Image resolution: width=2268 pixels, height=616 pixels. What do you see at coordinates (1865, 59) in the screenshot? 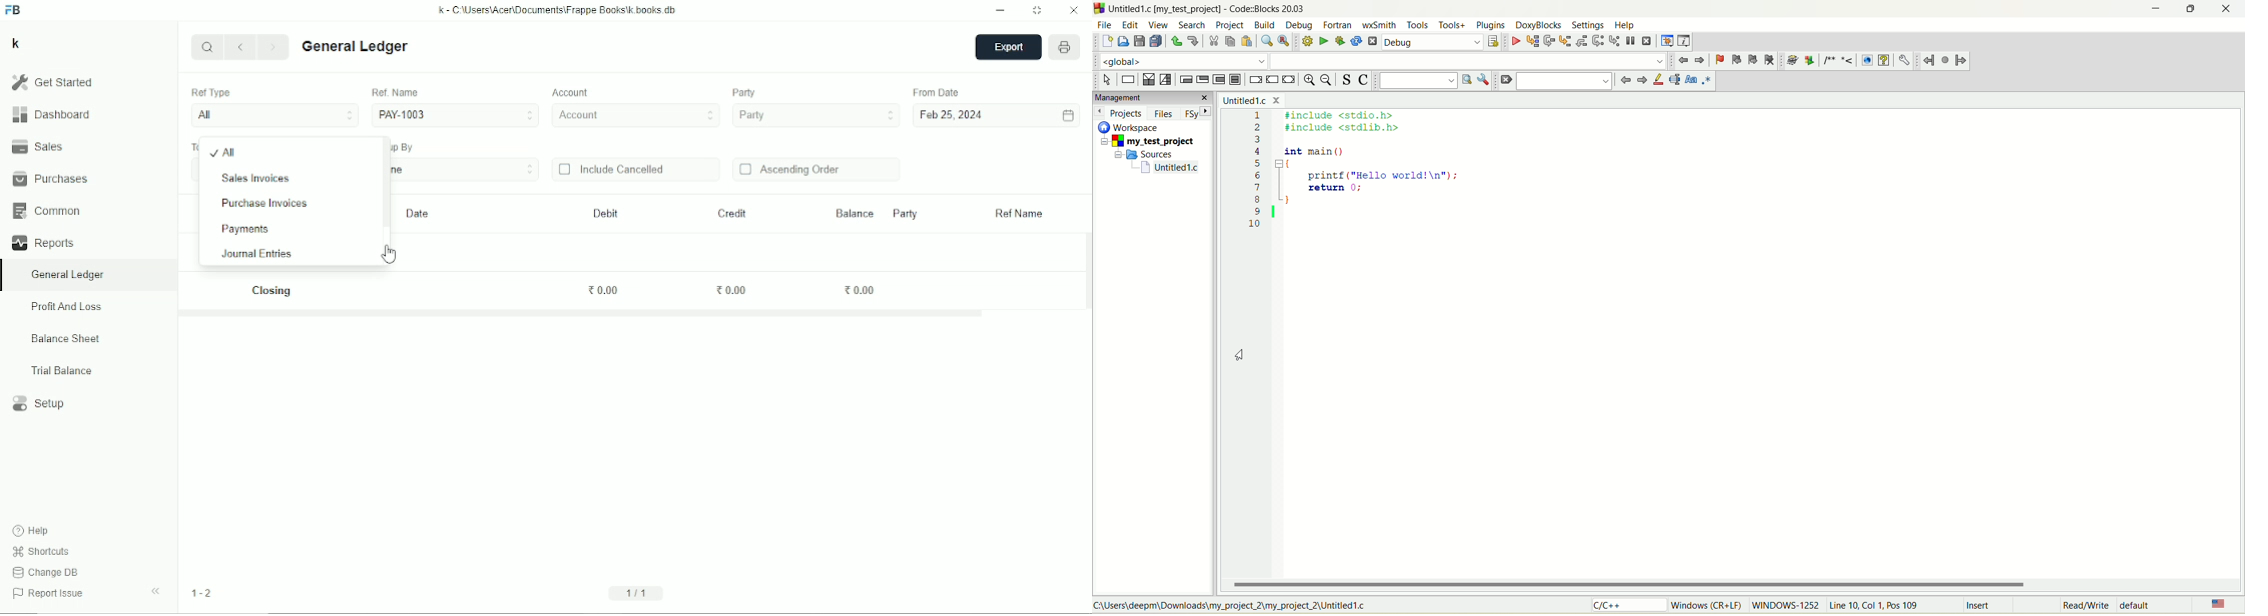
I see `HTML` at bounding box center [1865, 59].